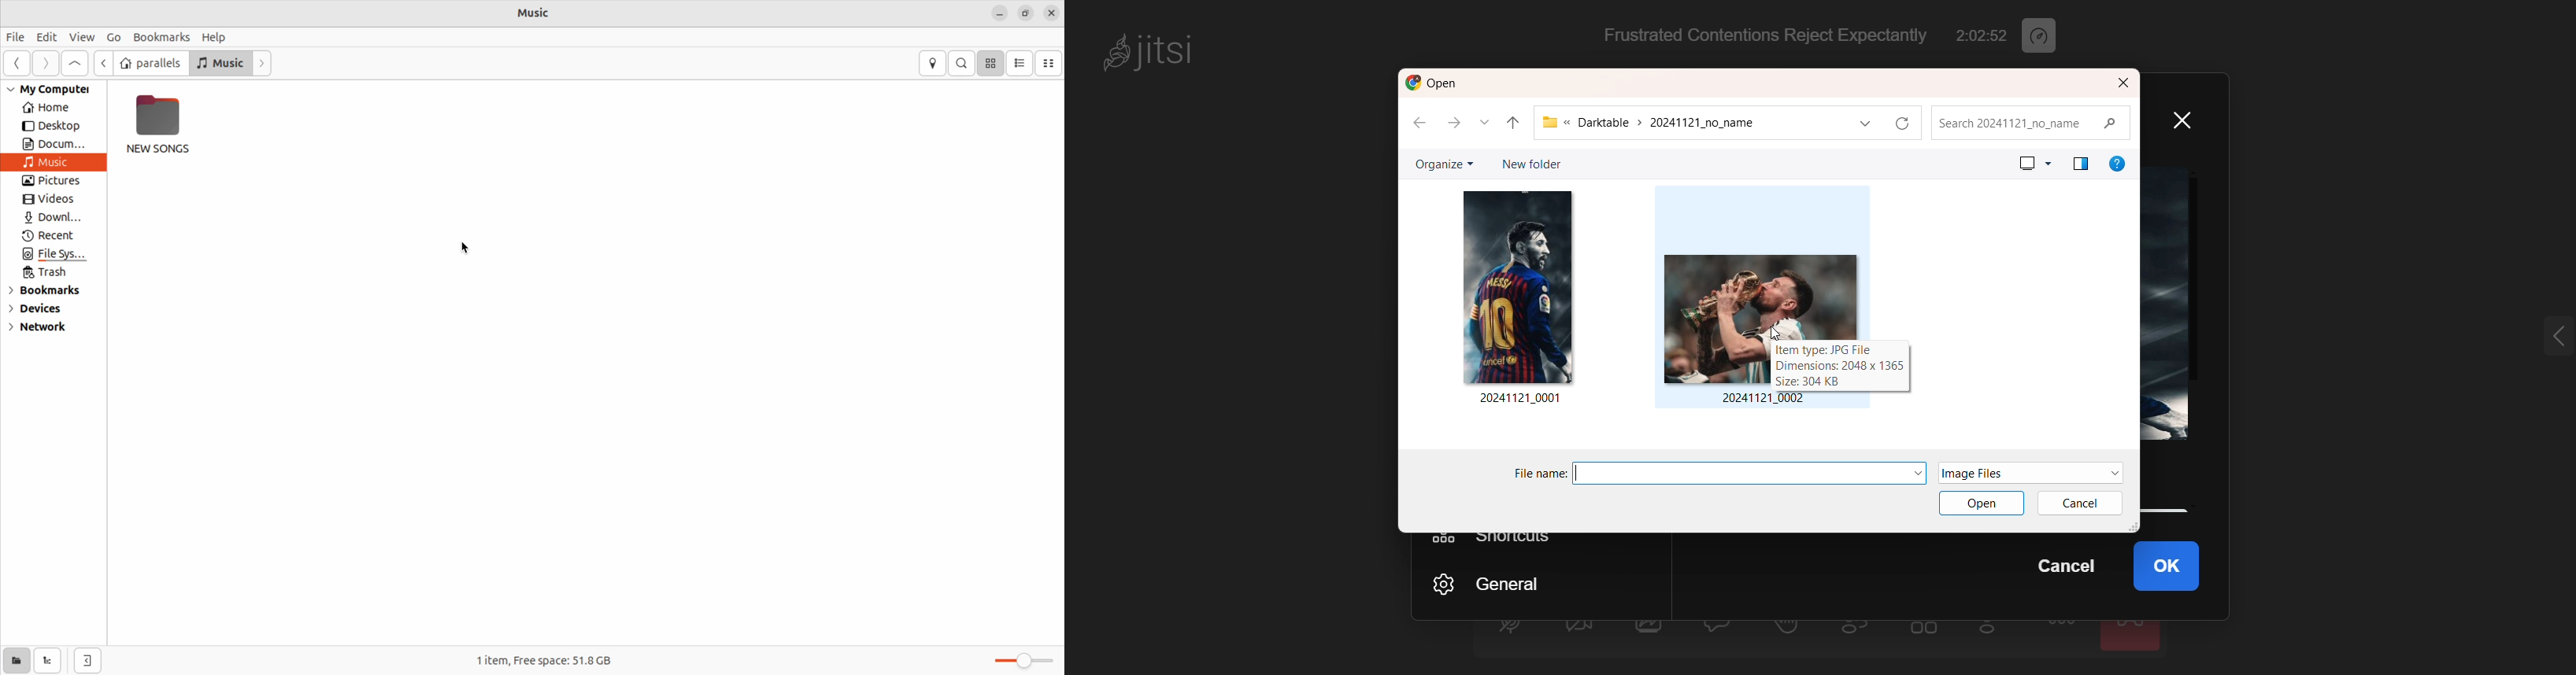 The height and width of the screenshot is (700, 2576). Describe the element at coordinates (1509, 629) in the screenshot. I see `unmute mic` at that location.